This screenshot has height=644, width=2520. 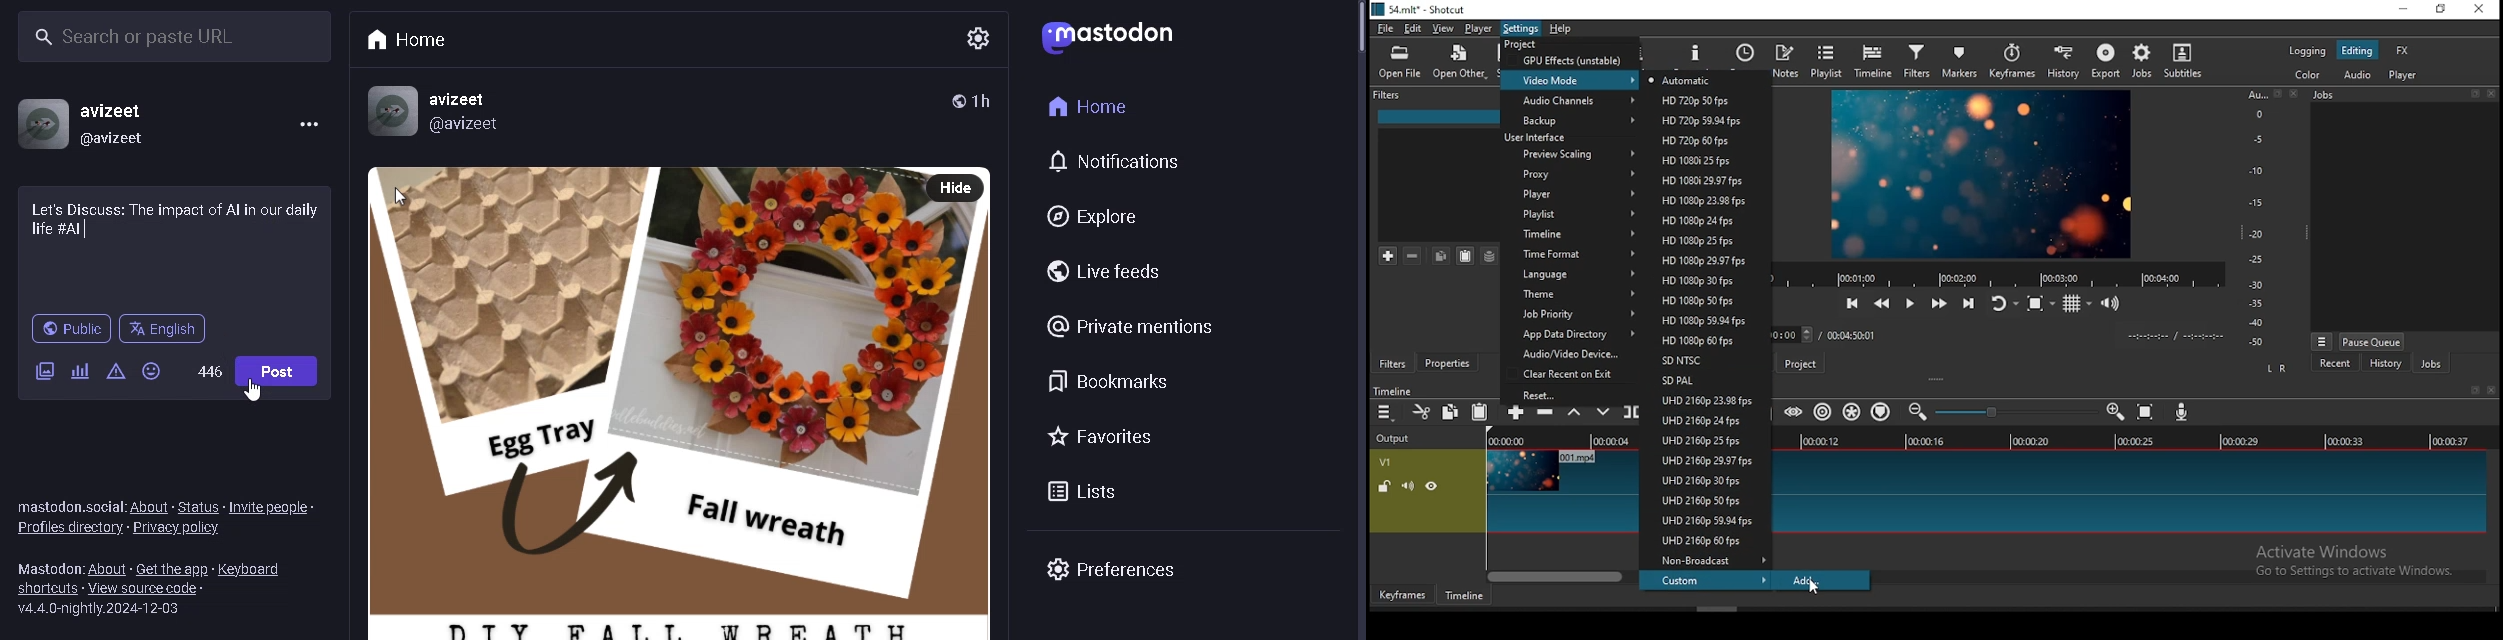 I want to click on LISTS, so click(x=1075, y=495).